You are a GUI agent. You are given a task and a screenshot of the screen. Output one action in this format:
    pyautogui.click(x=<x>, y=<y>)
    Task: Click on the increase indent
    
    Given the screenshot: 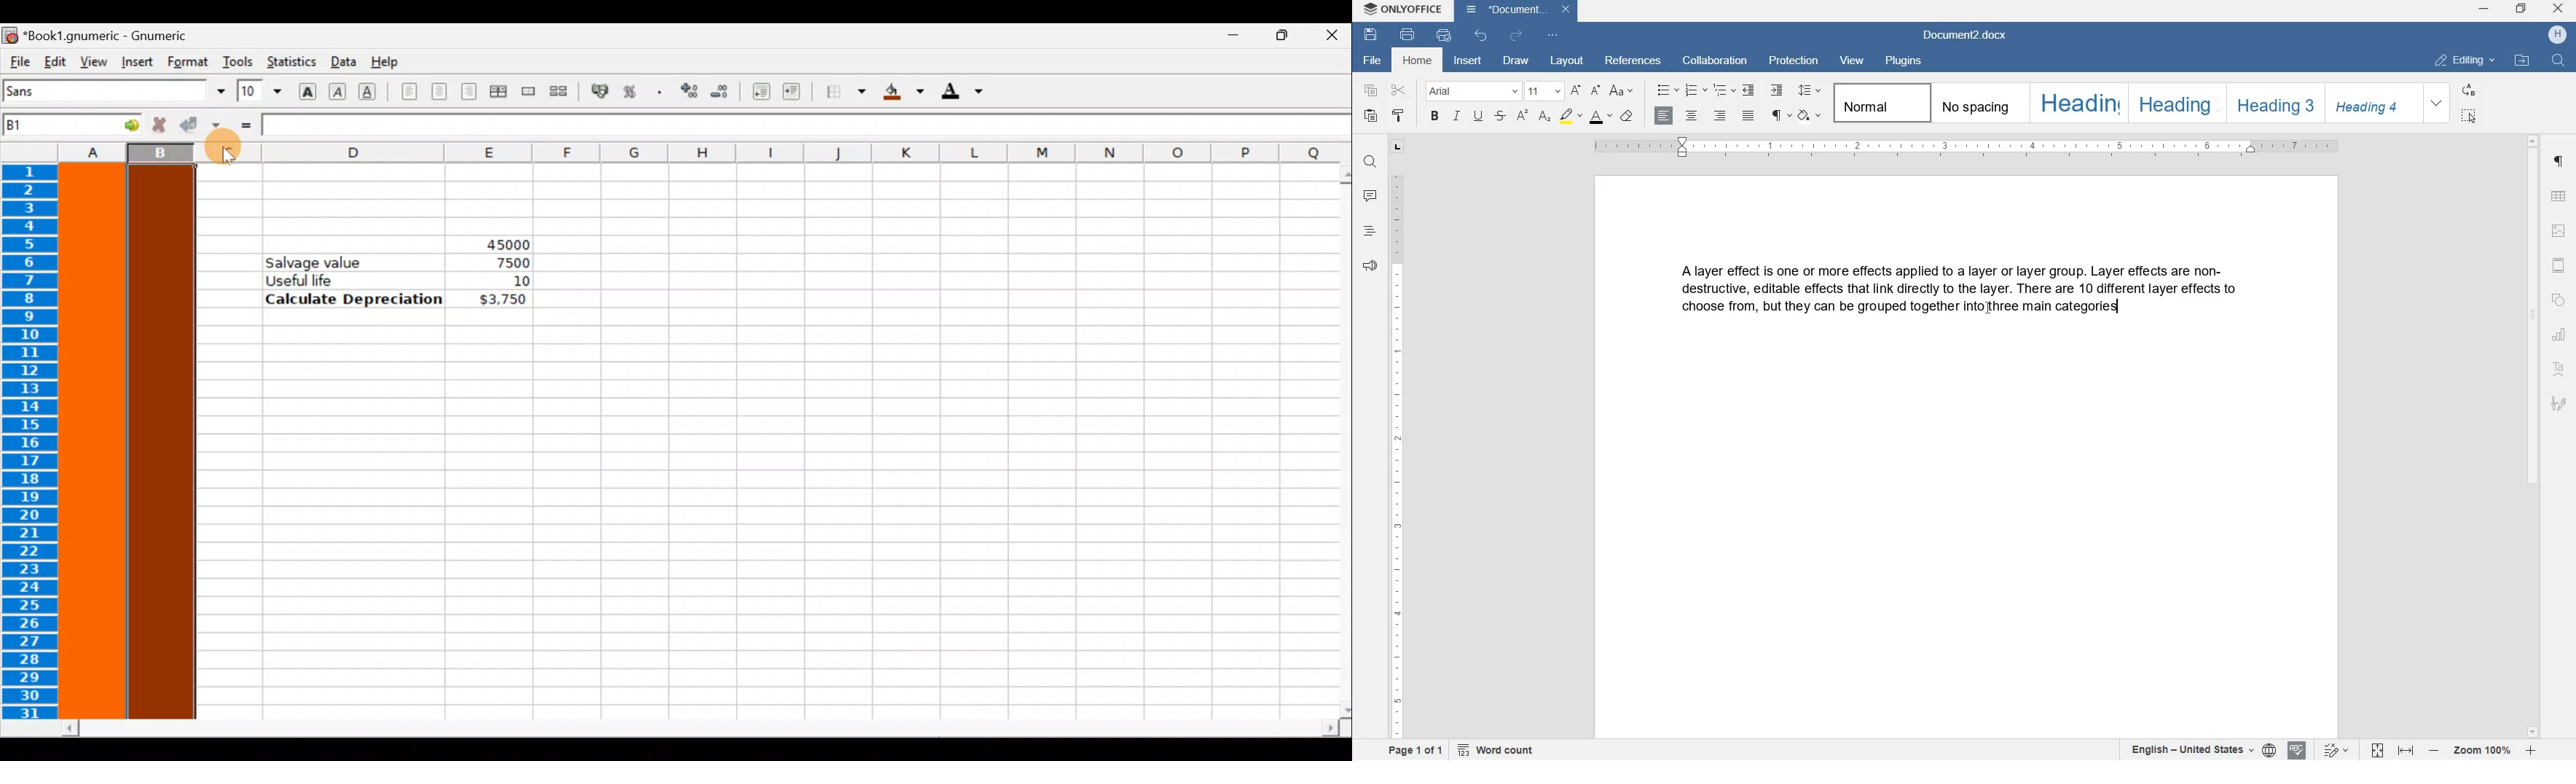 What is the action you would take?
    pyautogui.click(x=1778, y=89)
    